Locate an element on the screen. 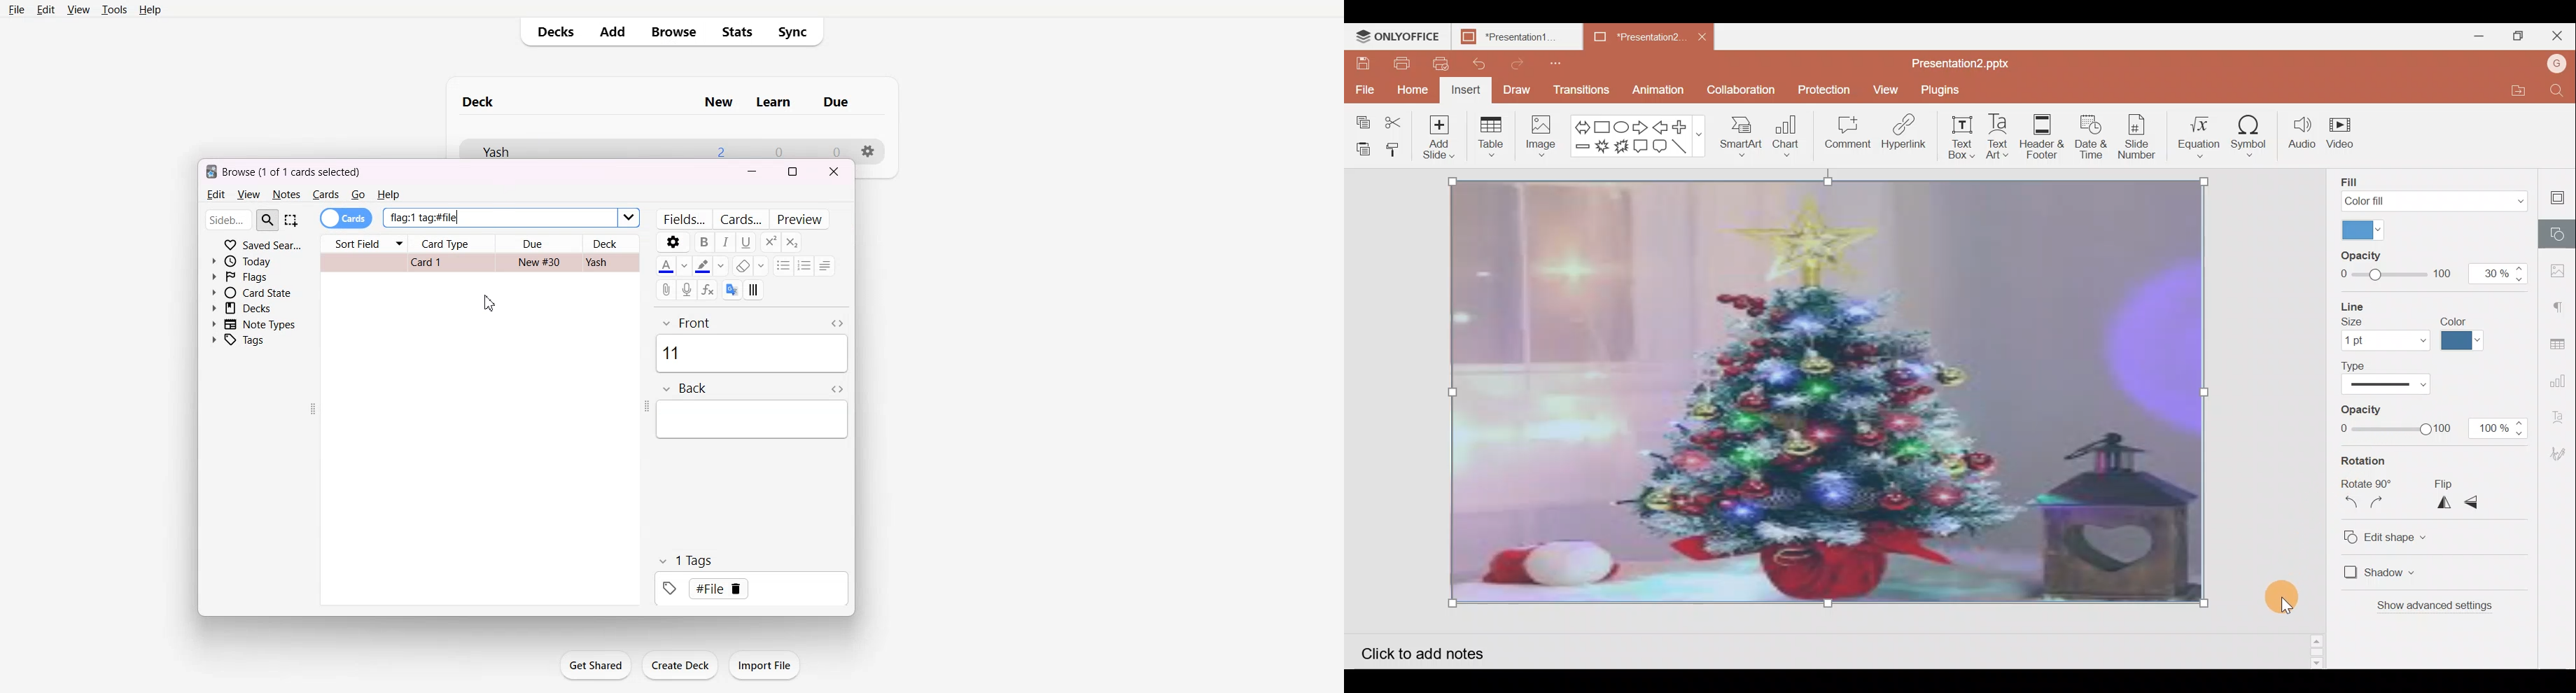 The image size is (2576, 700). Notes is located at coordinates (286, 195).